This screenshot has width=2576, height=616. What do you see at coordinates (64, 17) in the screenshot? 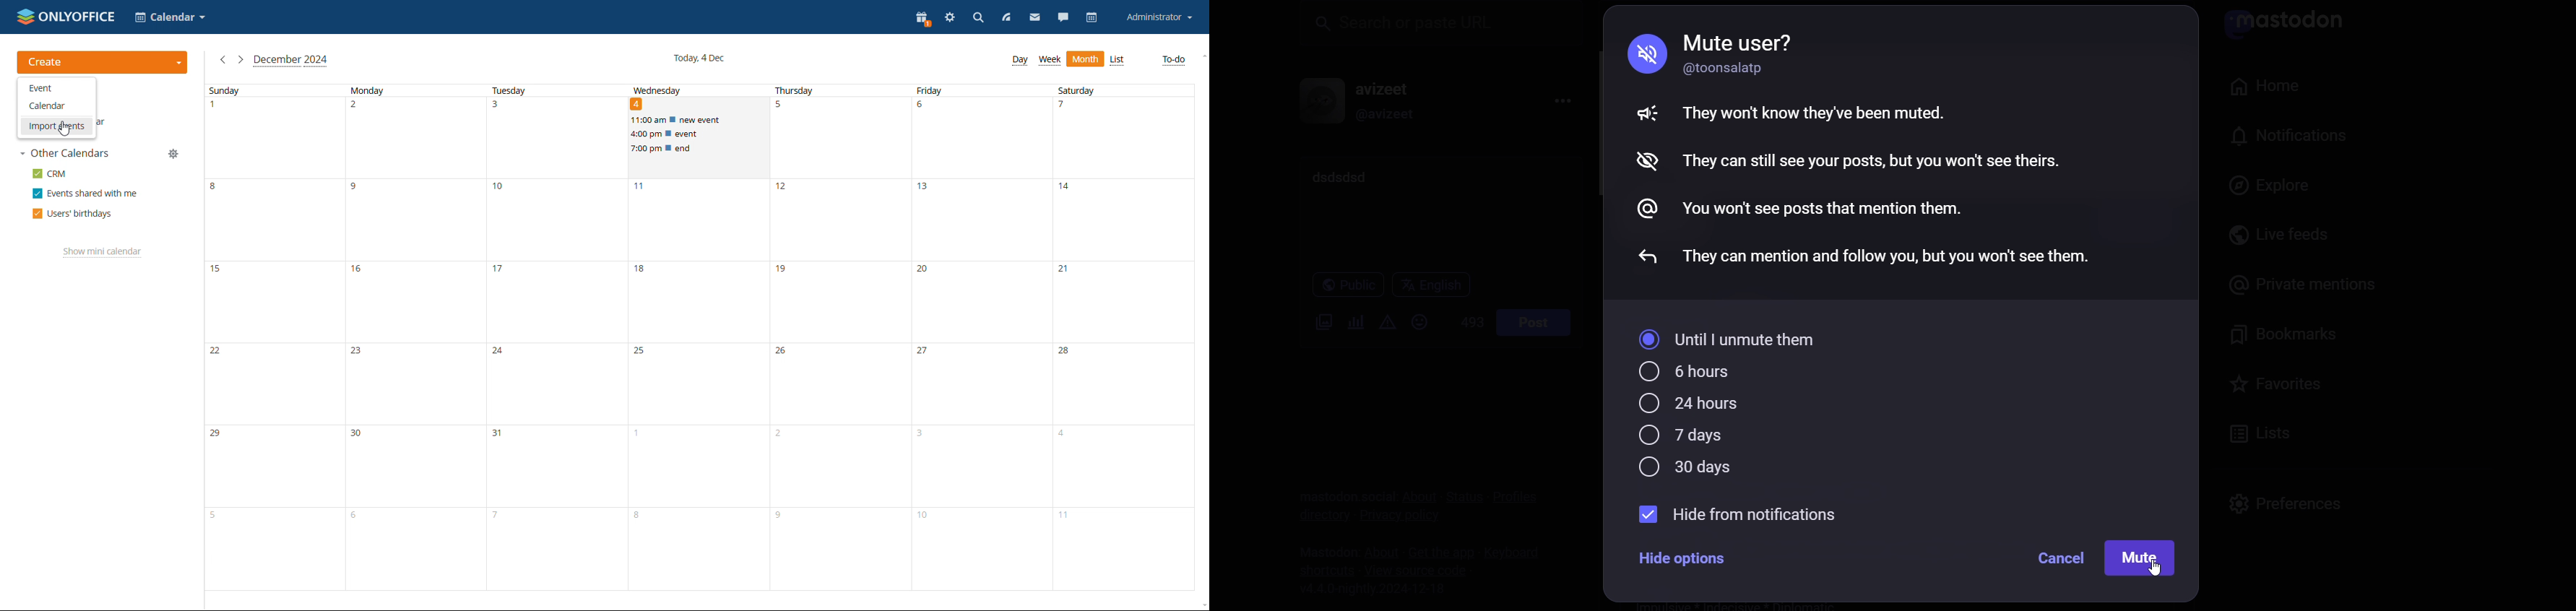
I see `logo` at bounding box center [64, 17].